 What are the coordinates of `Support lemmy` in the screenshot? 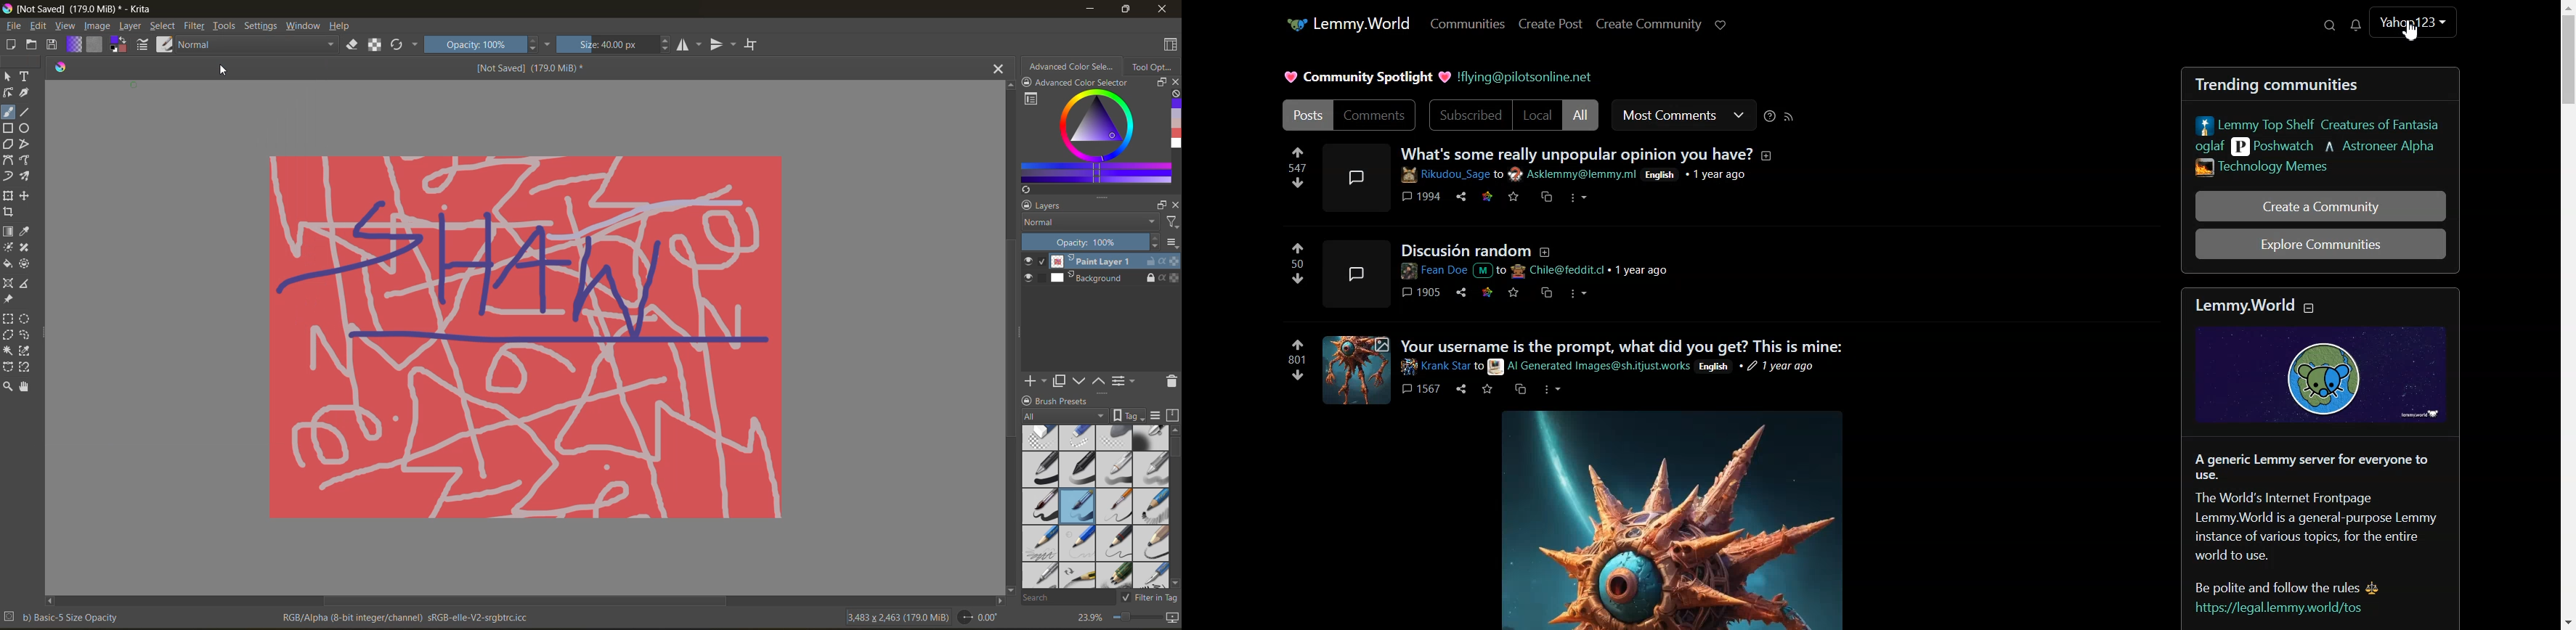 It's located at (1719, 25).